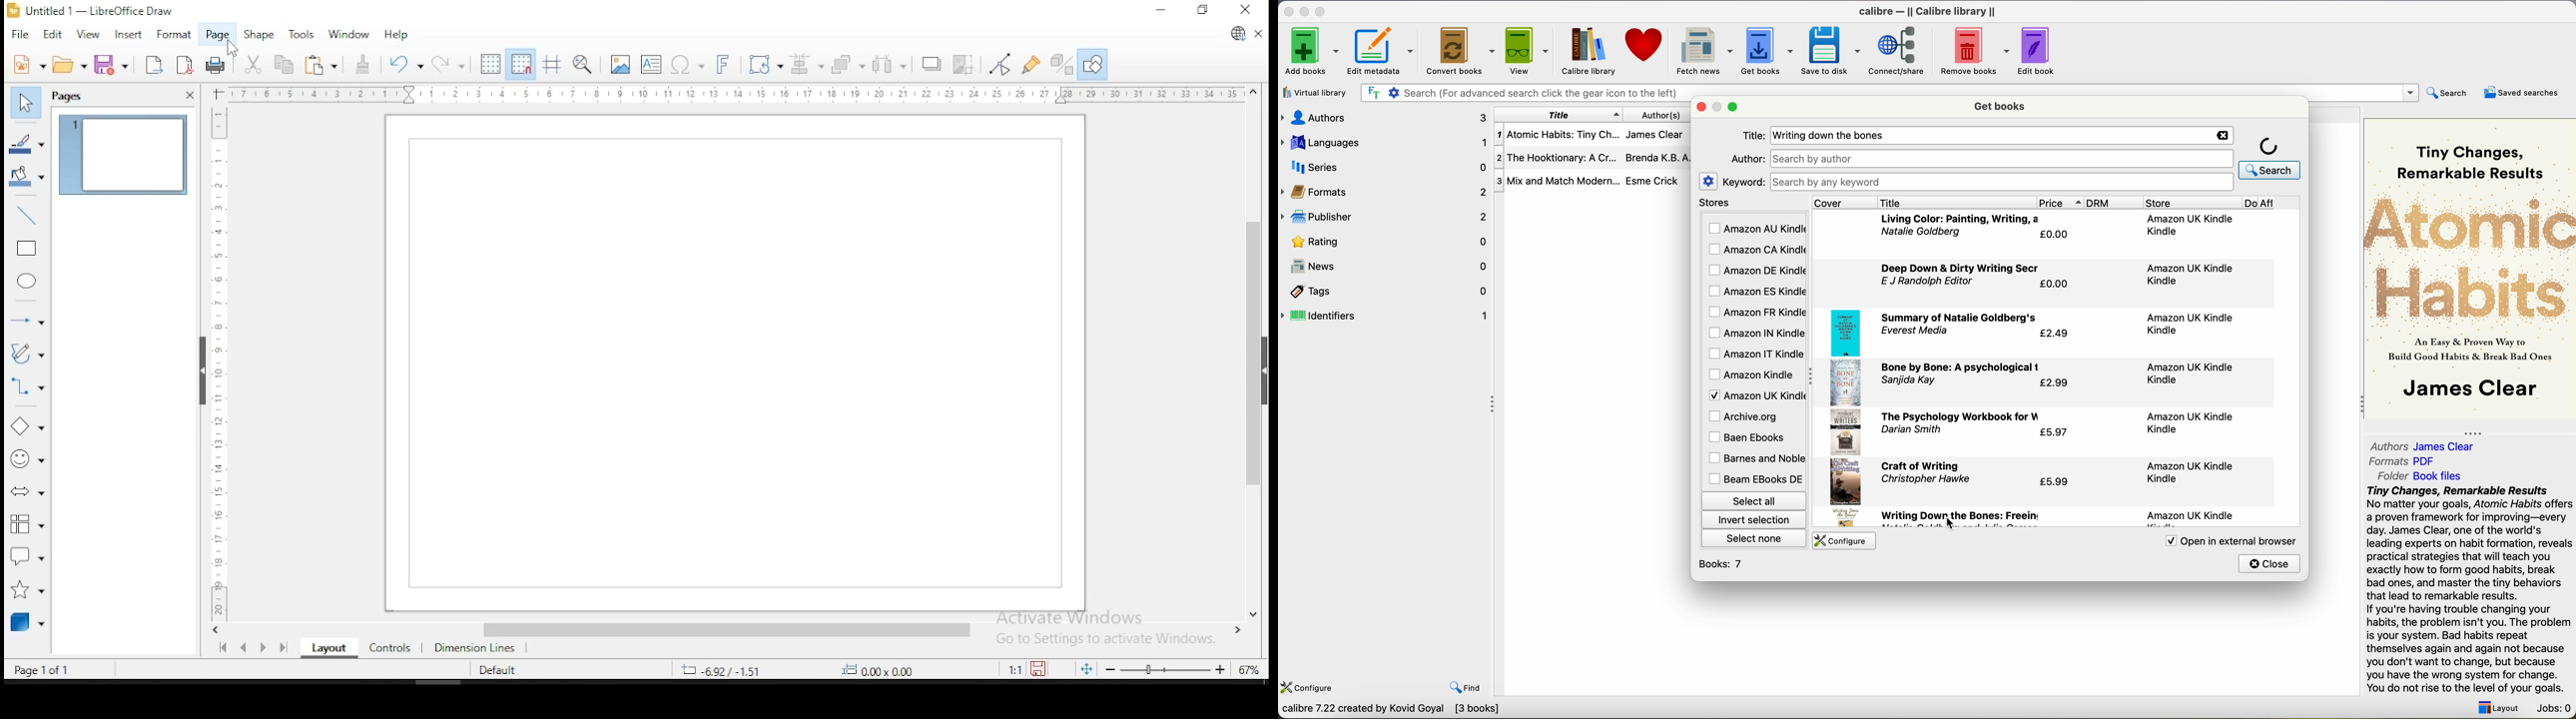  What do you see at coordinates (805, 67) in the screenshot?
I see `align objects` at bounding box center [805, 67].